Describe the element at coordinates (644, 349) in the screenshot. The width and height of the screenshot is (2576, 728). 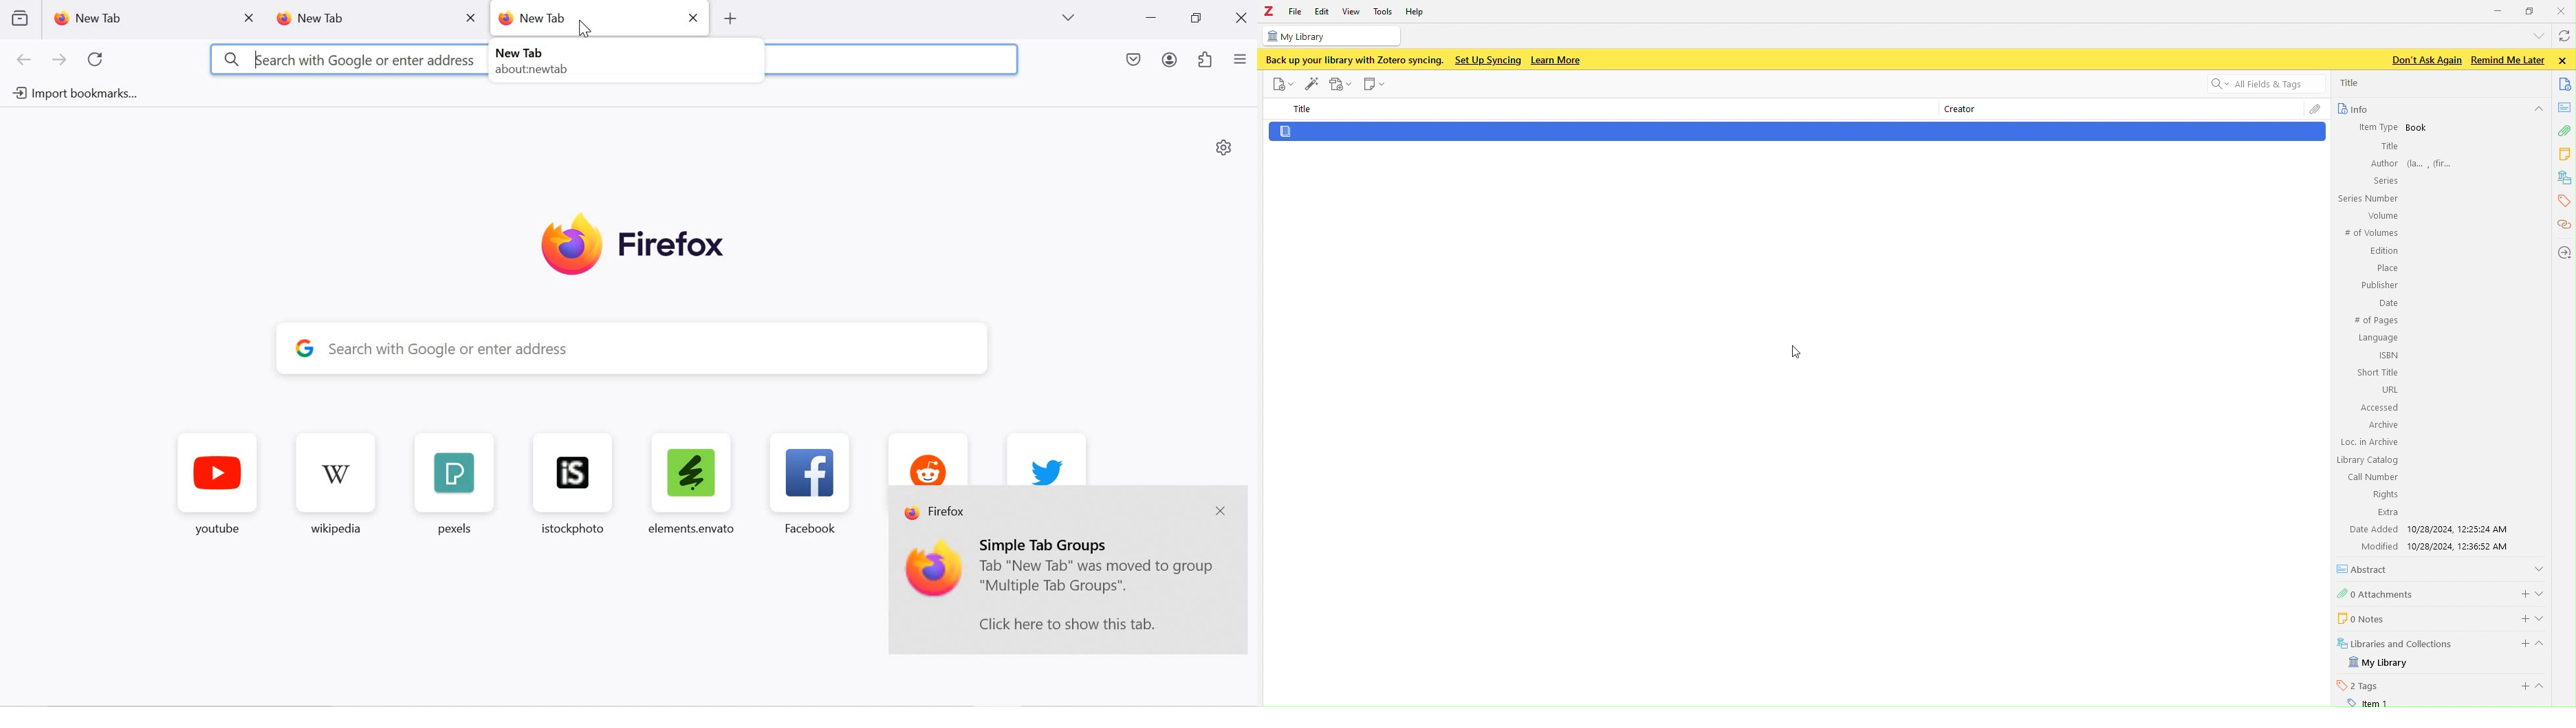
I see `y Search with Google or enter address` at that location.